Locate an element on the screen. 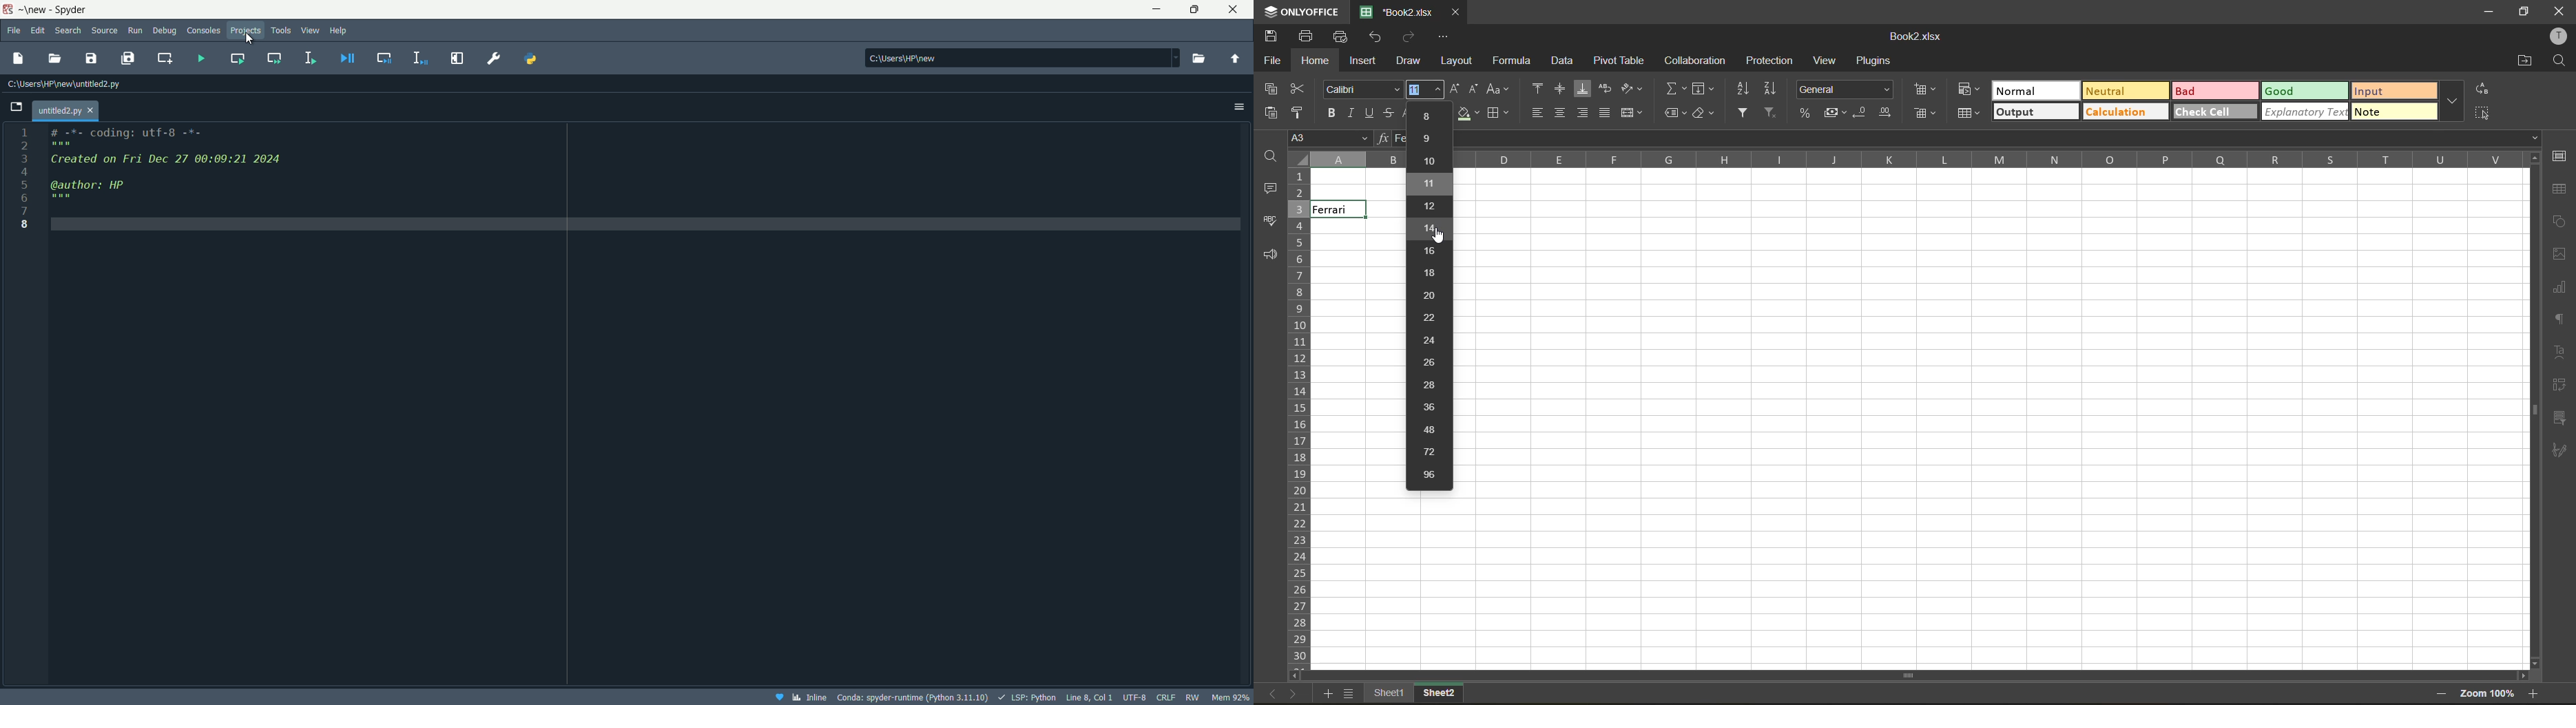  Run current cell and go to the next one (Shift + Return) is located at coordinates (276, 58).